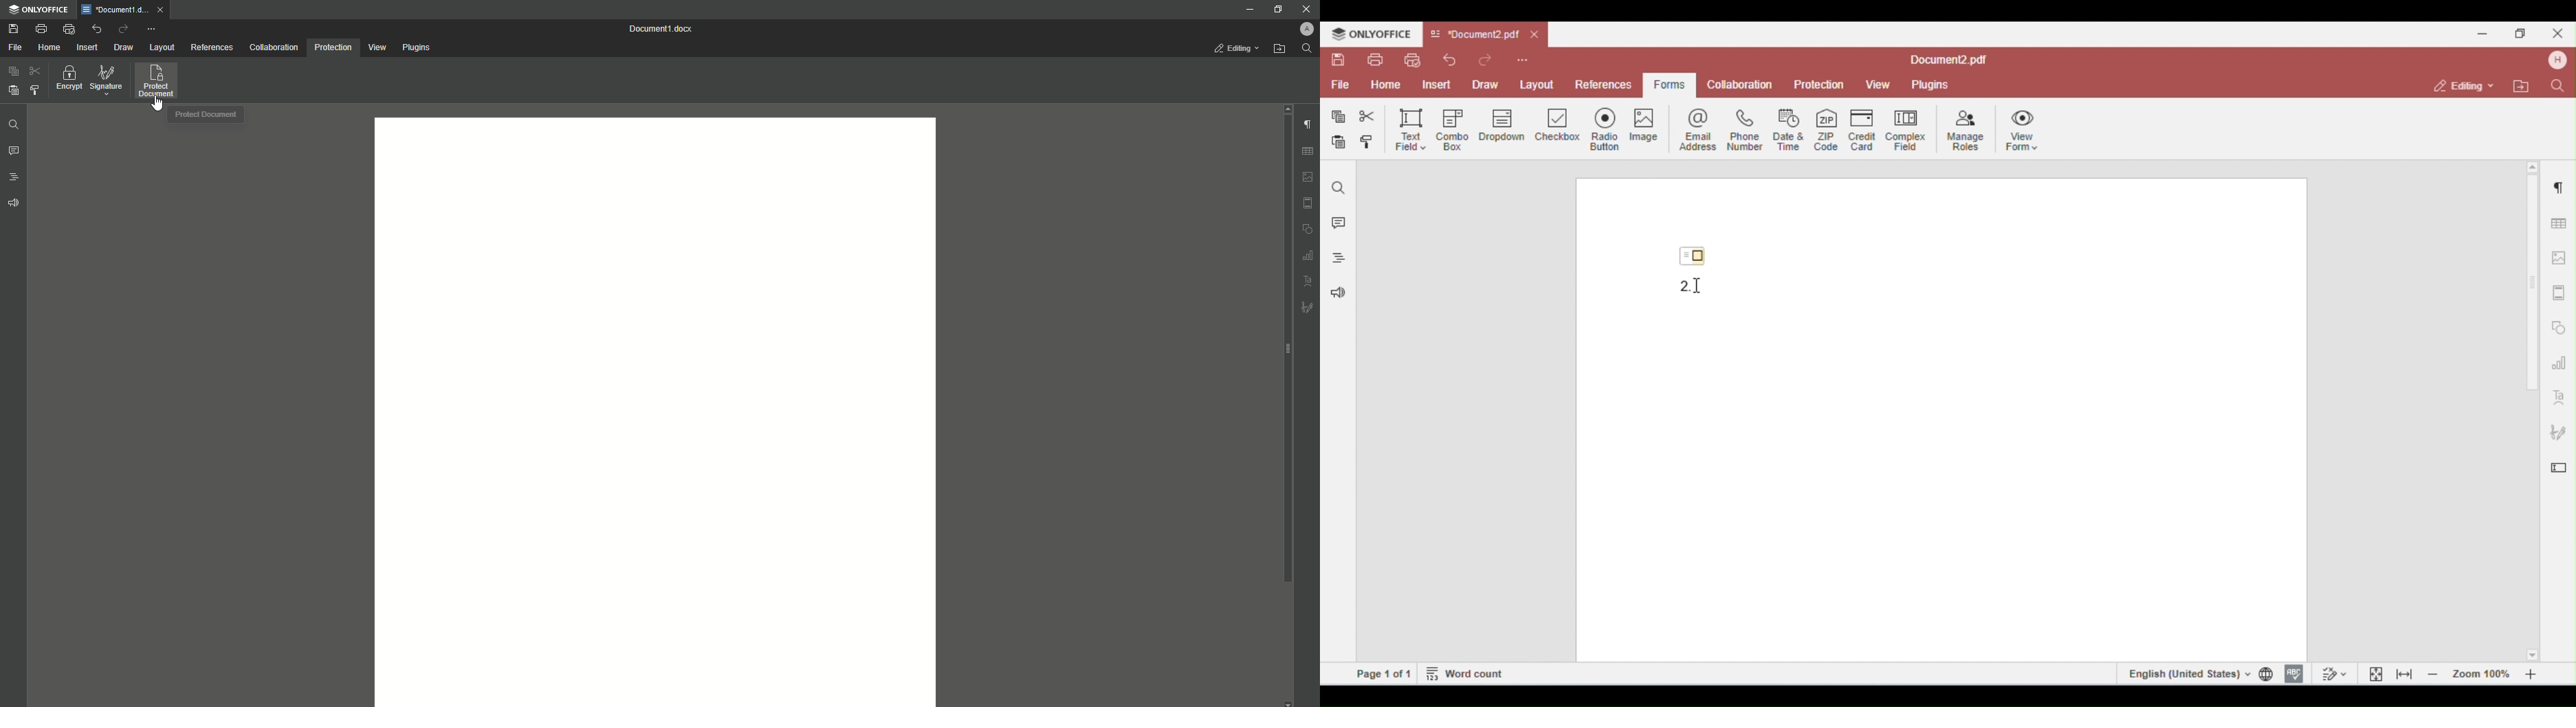  Describe the element at coordinates (36, 73) in the screenshot. I see `Cut` at that location.